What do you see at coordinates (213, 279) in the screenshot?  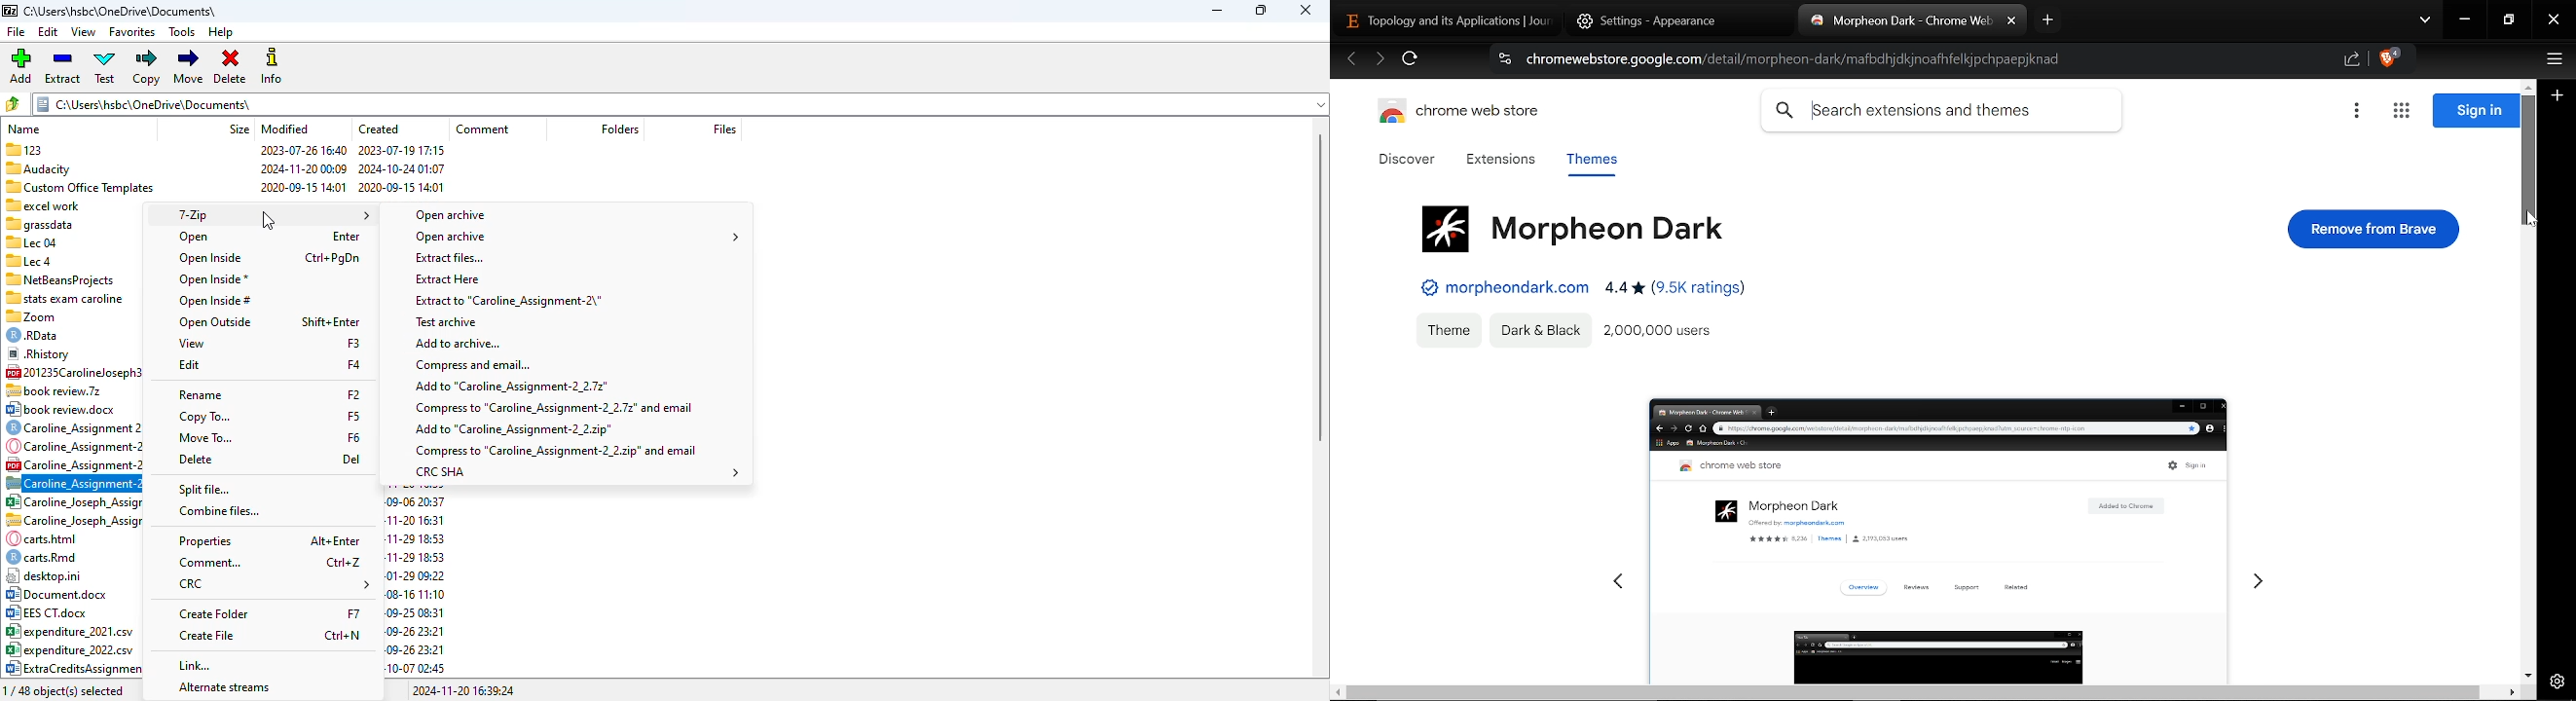 I see `open inside*` at bounding box center [213, 279].